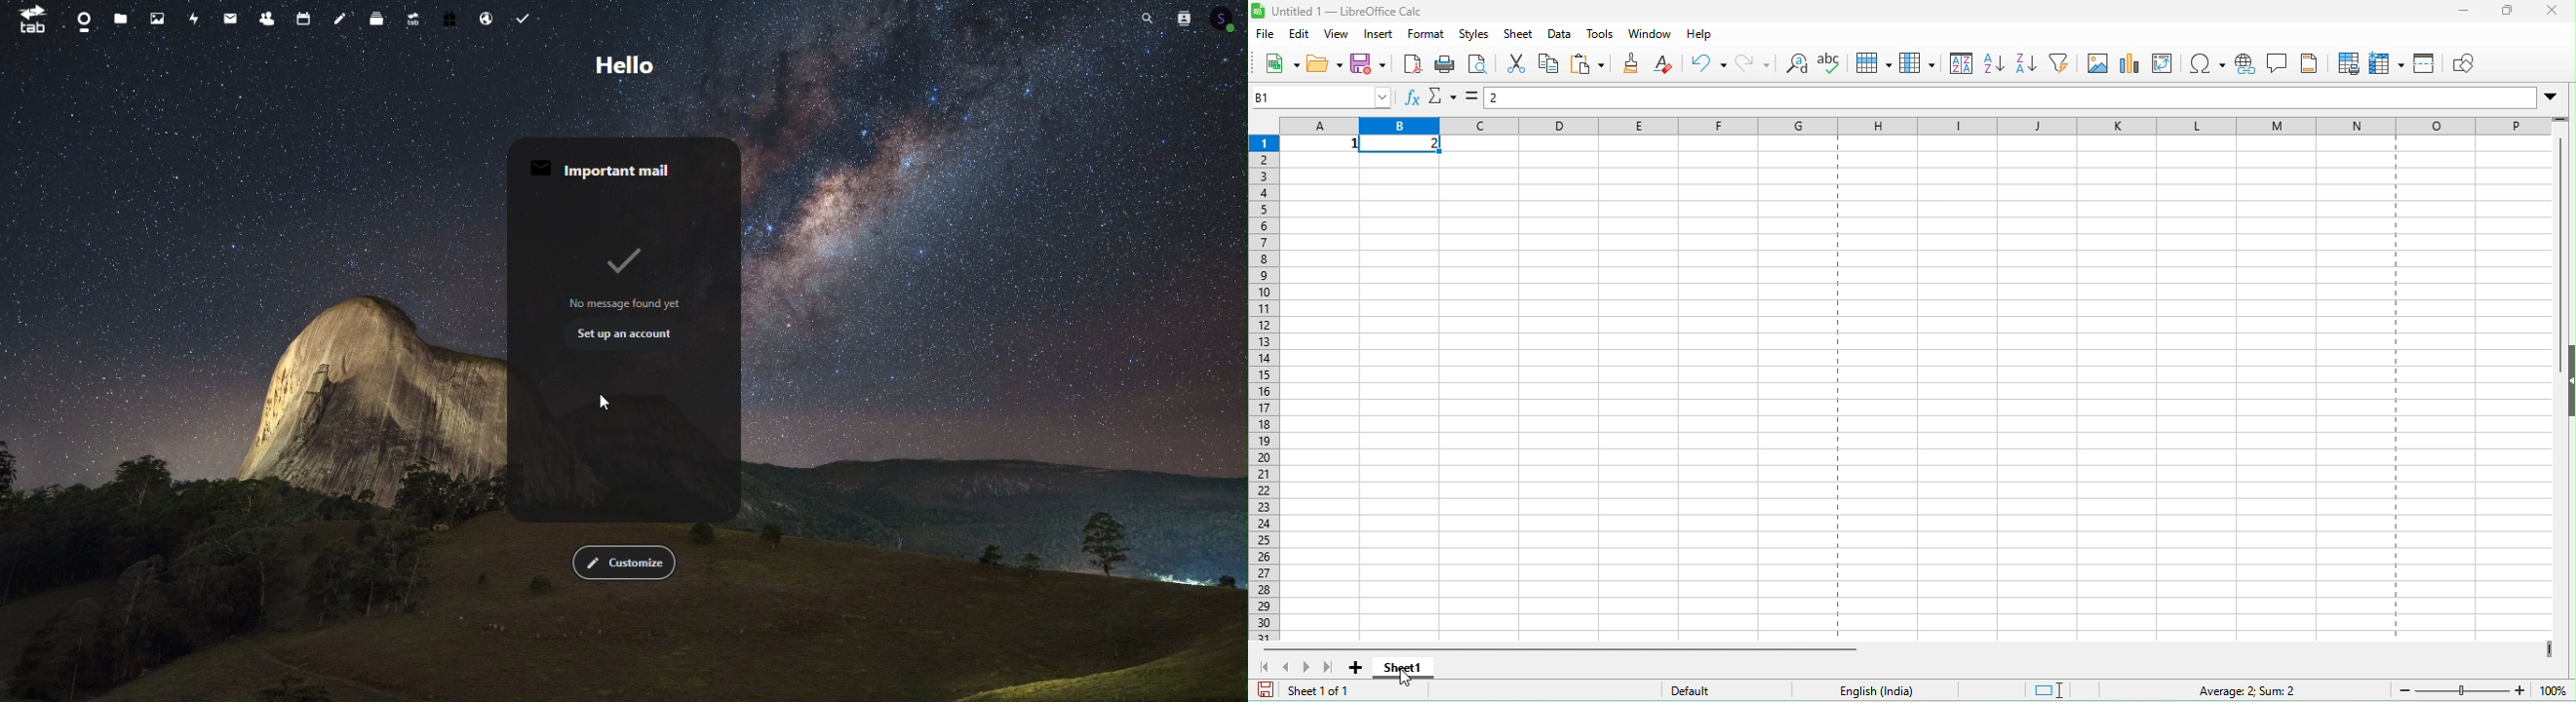 Image resolution: width=2576 pixels, height=728 pixels. I want to click on Email hosting, so click(483, 18).